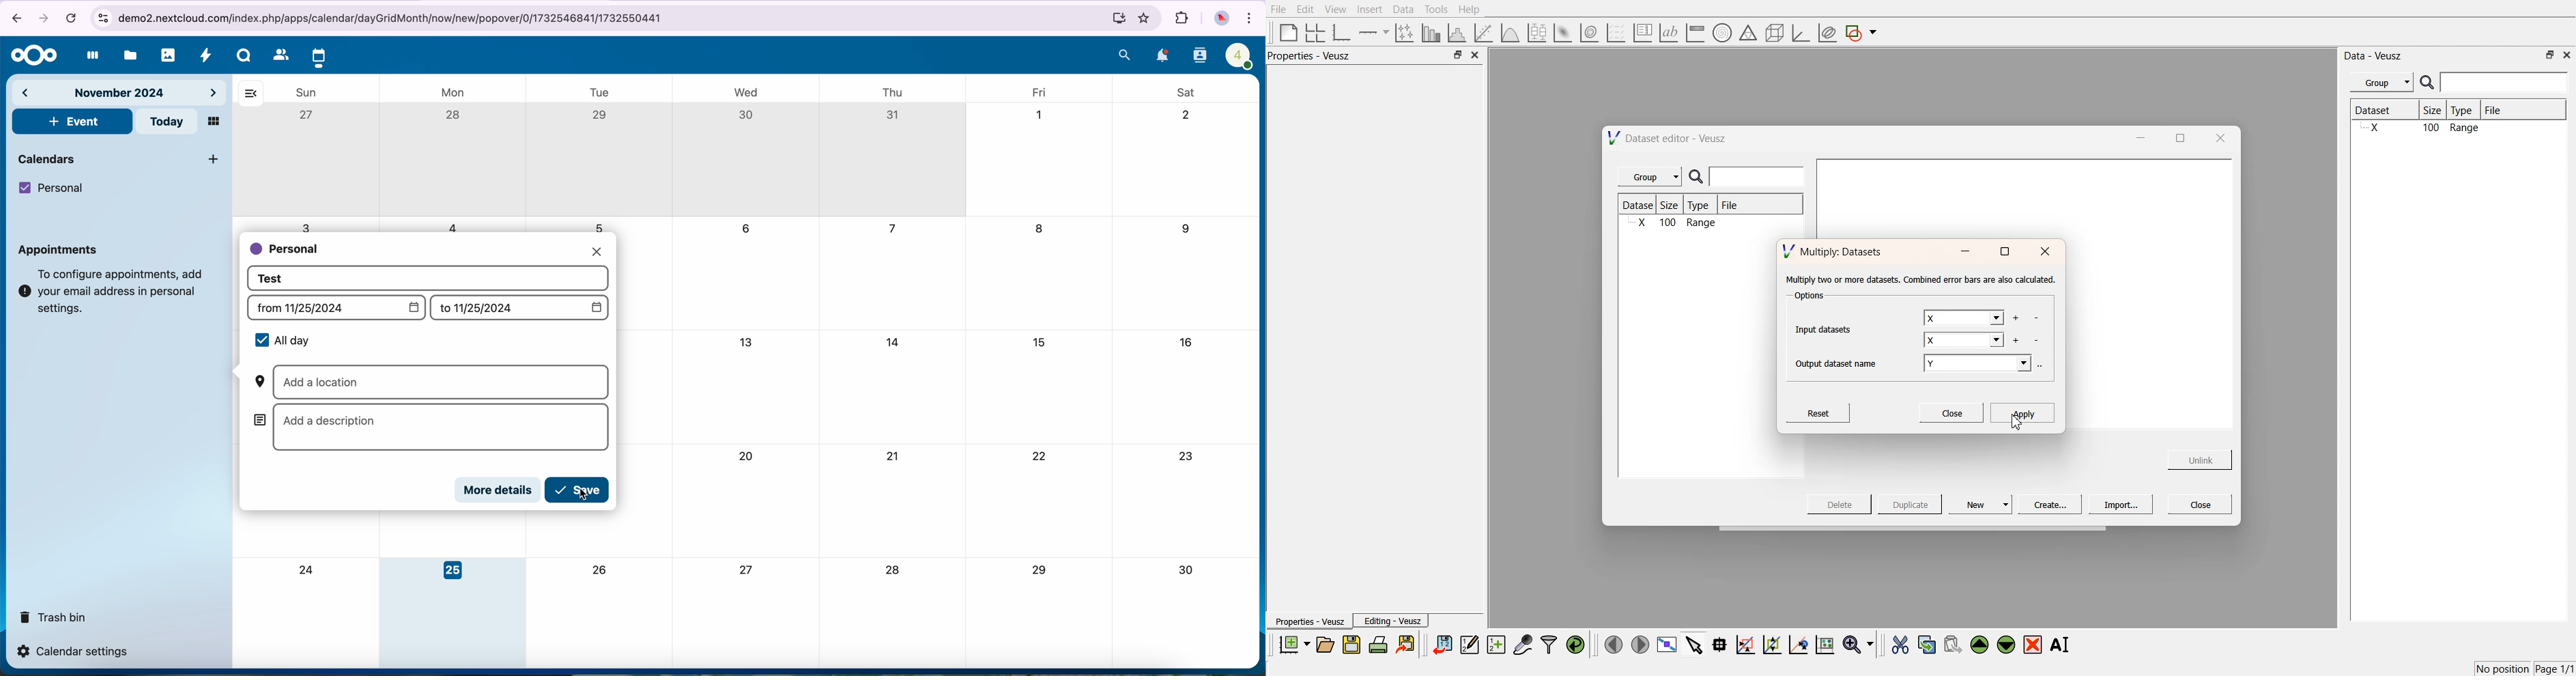 This screenshot has width=2576, height=700. What do you see at coordinates (1745, 643) in the screenshot?
I see `draw a rectangle on zoom graph axes` at bounding box center [1745, 643].